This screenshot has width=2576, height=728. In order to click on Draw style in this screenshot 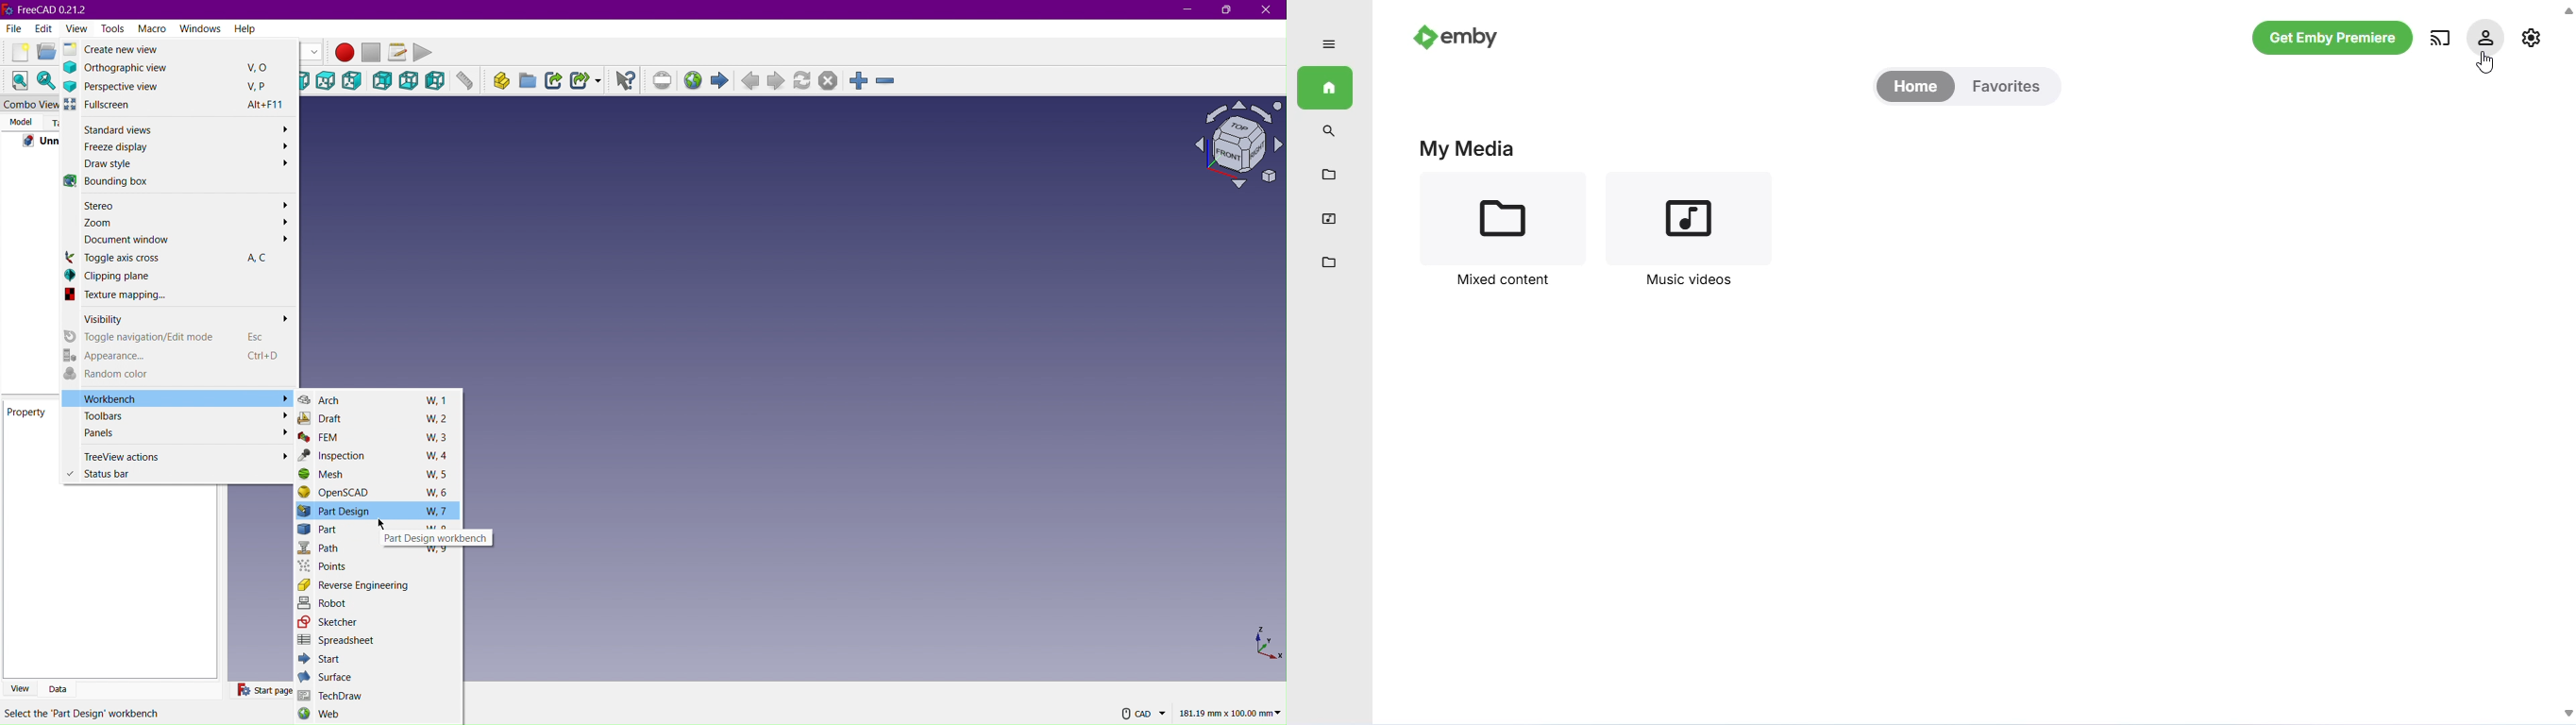, I will do `click(177, 165)`.